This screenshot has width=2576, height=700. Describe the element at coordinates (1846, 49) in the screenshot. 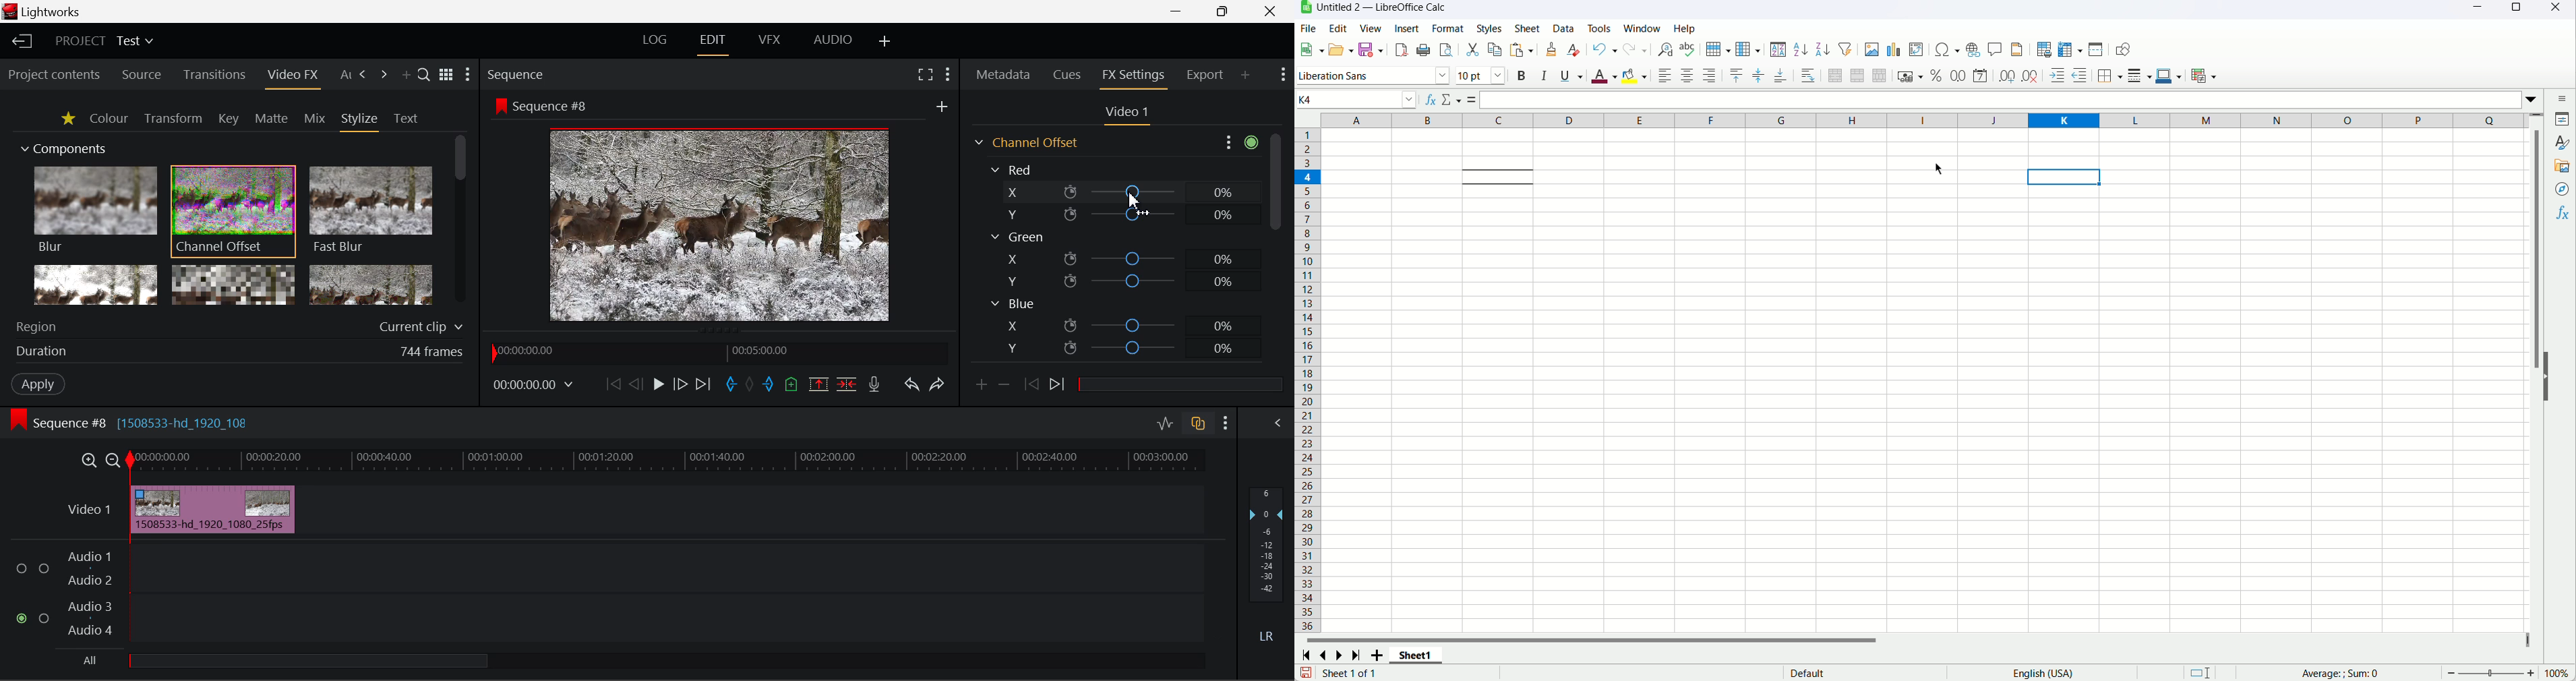

I see `Autofilter` at that location.